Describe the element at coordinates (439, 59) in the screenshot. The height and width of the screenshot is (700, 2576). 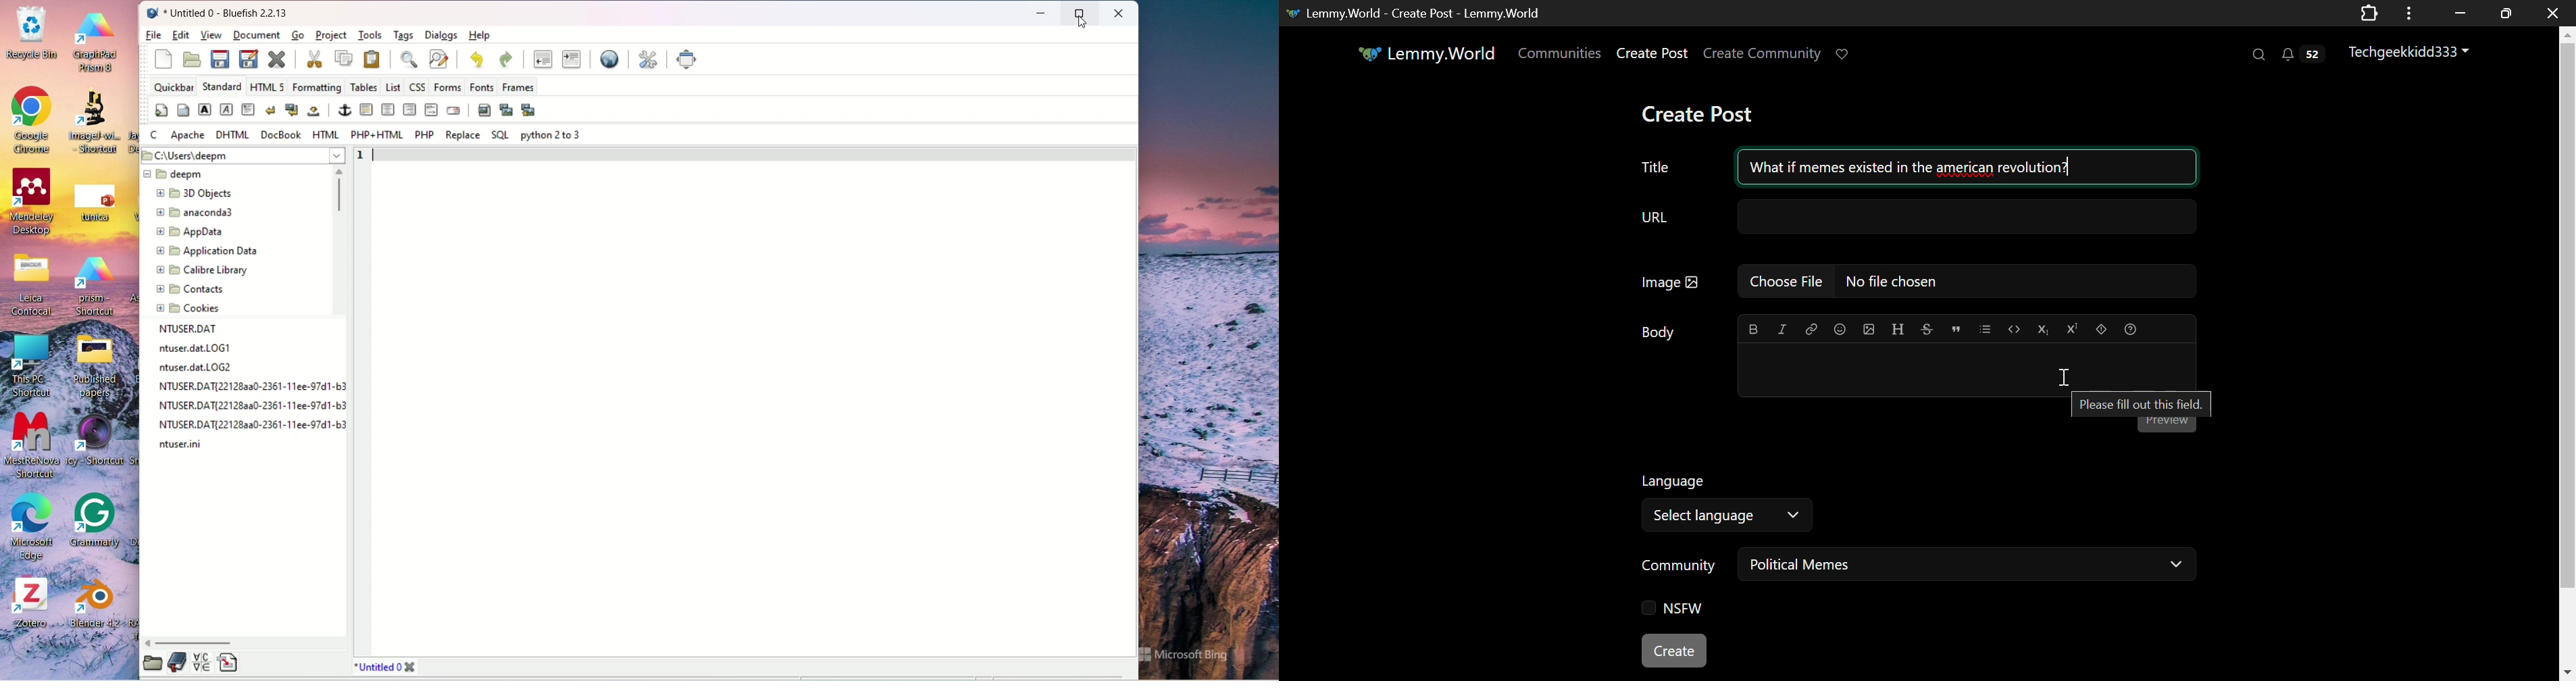
I see `advanced find and replace` at that location.